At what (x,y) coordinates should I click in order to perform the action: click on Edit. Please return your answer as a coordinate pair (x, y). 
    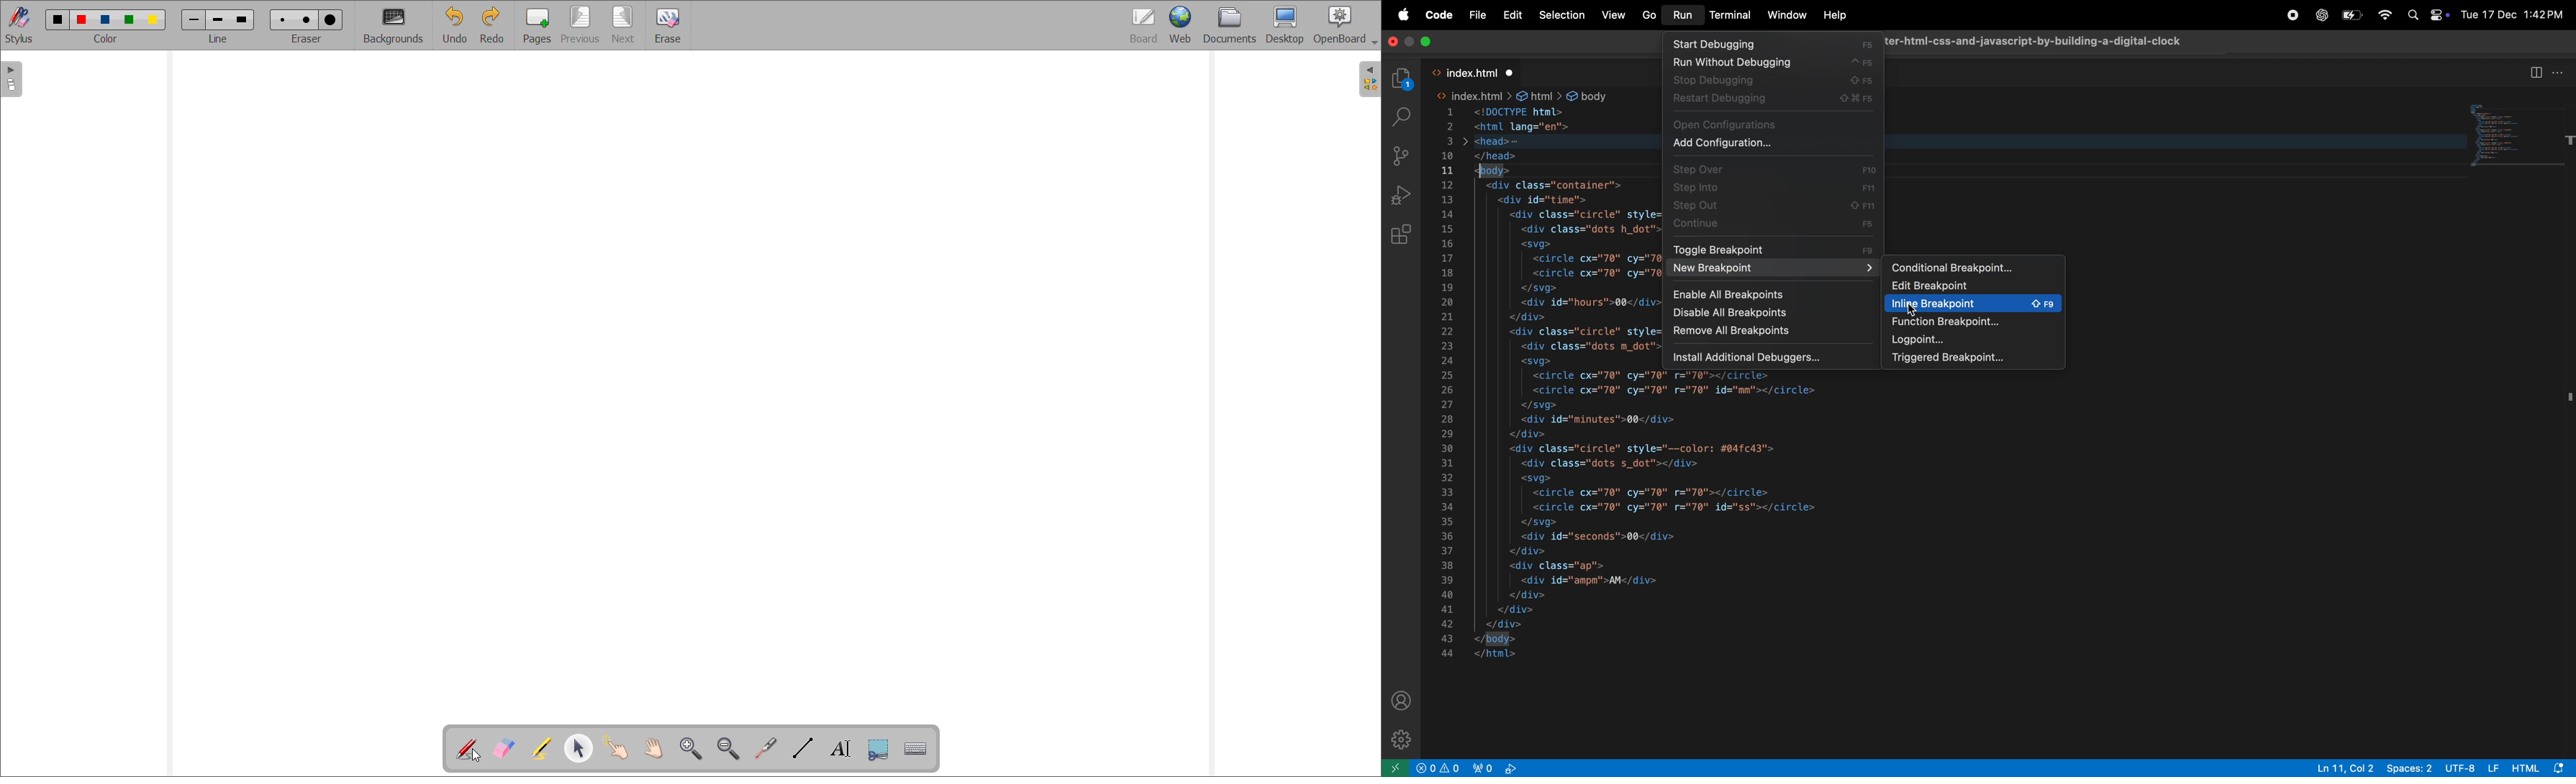
    Looking at the image, I should click on (1513, 15).